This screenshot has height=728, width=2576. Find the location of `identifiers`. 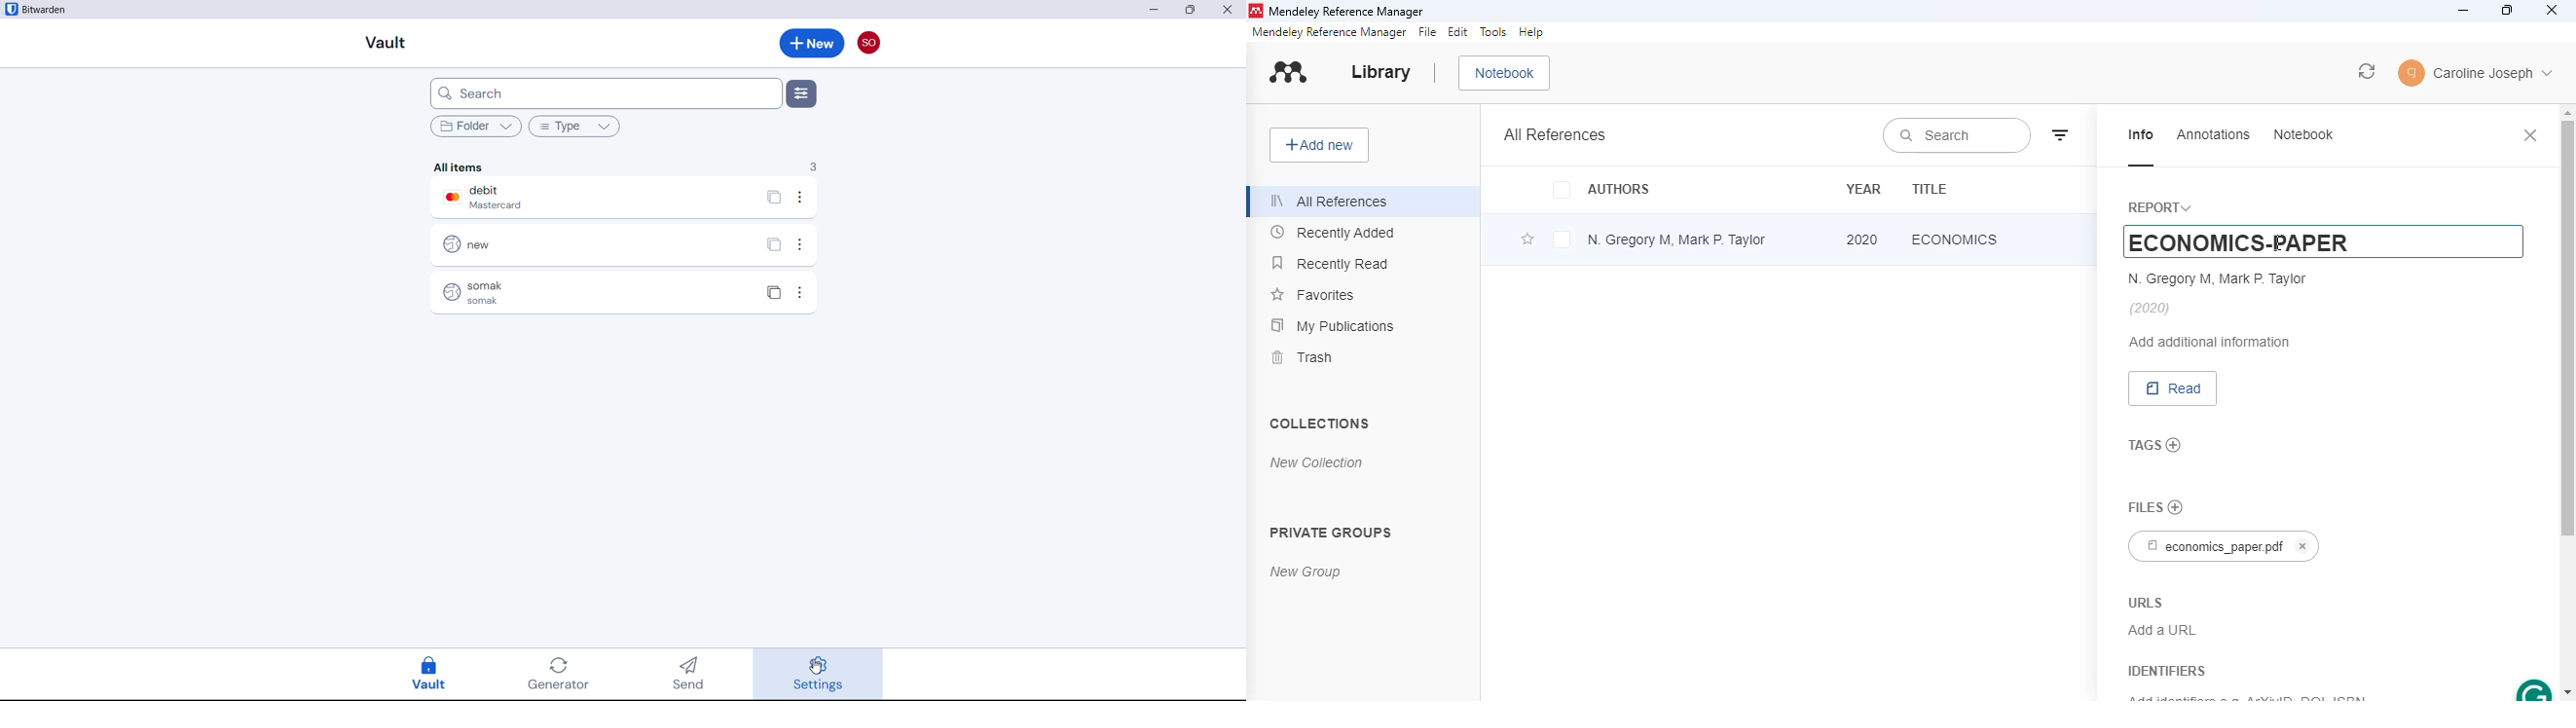

identifiers is located at coordinates (2165, 670).